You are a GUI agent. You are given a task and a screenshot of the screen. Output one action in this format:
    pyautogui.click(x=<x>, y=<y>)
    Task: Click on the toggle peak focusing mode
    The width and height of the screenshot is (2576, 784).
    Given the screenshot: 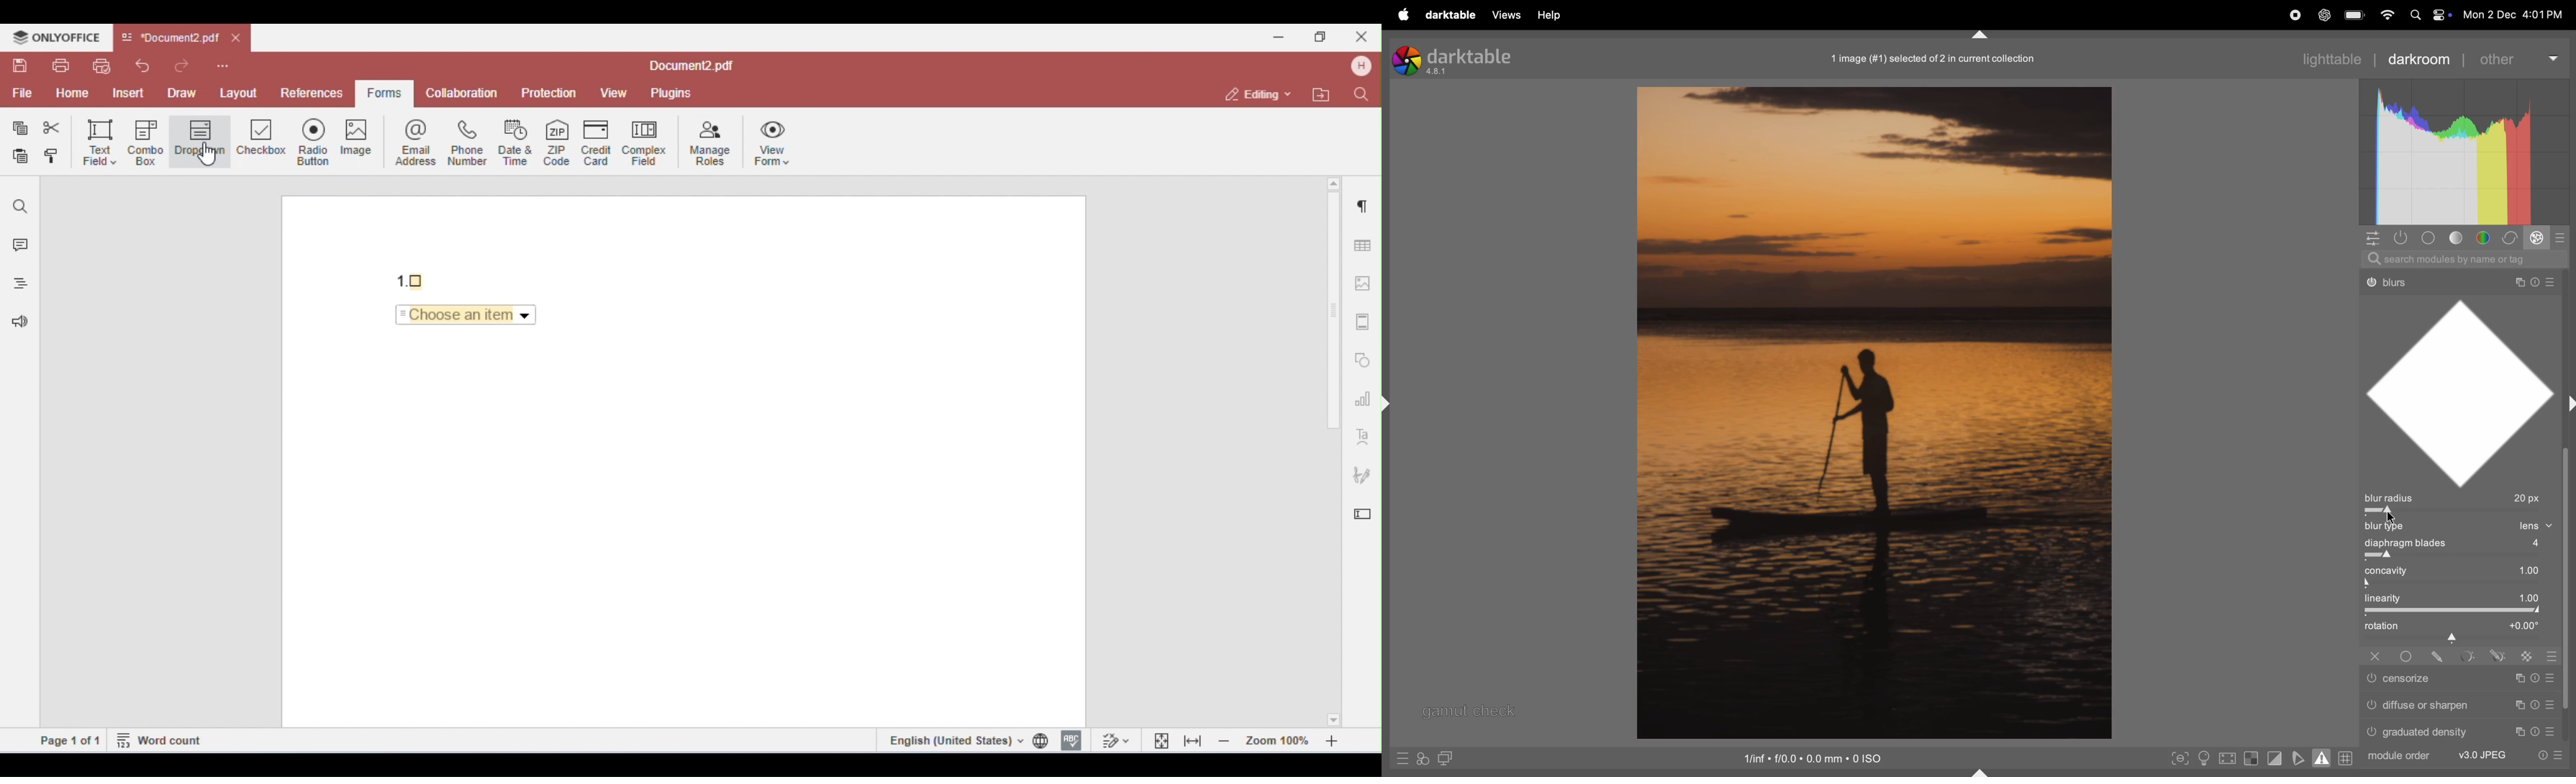 What is the action you would take?
    pyautogui.click(x=2180, y=759)
    